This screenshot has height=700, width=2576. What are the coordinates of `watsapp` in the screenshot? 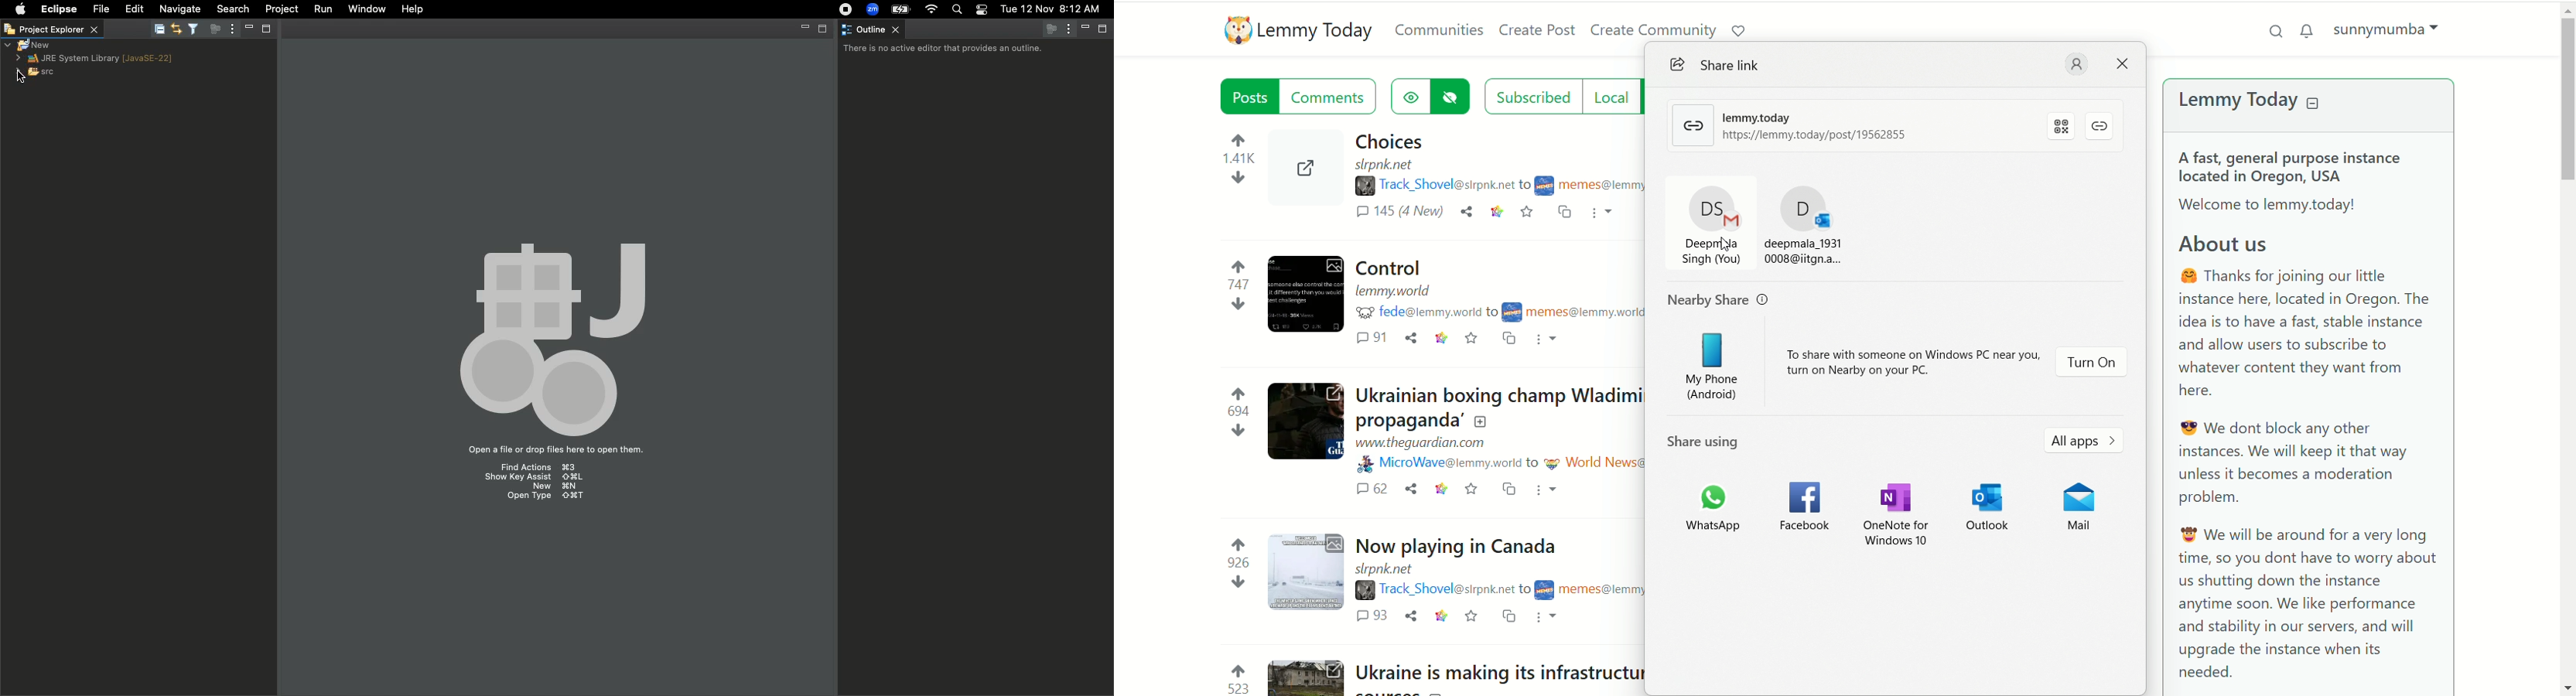 It's located at (1719, 514).